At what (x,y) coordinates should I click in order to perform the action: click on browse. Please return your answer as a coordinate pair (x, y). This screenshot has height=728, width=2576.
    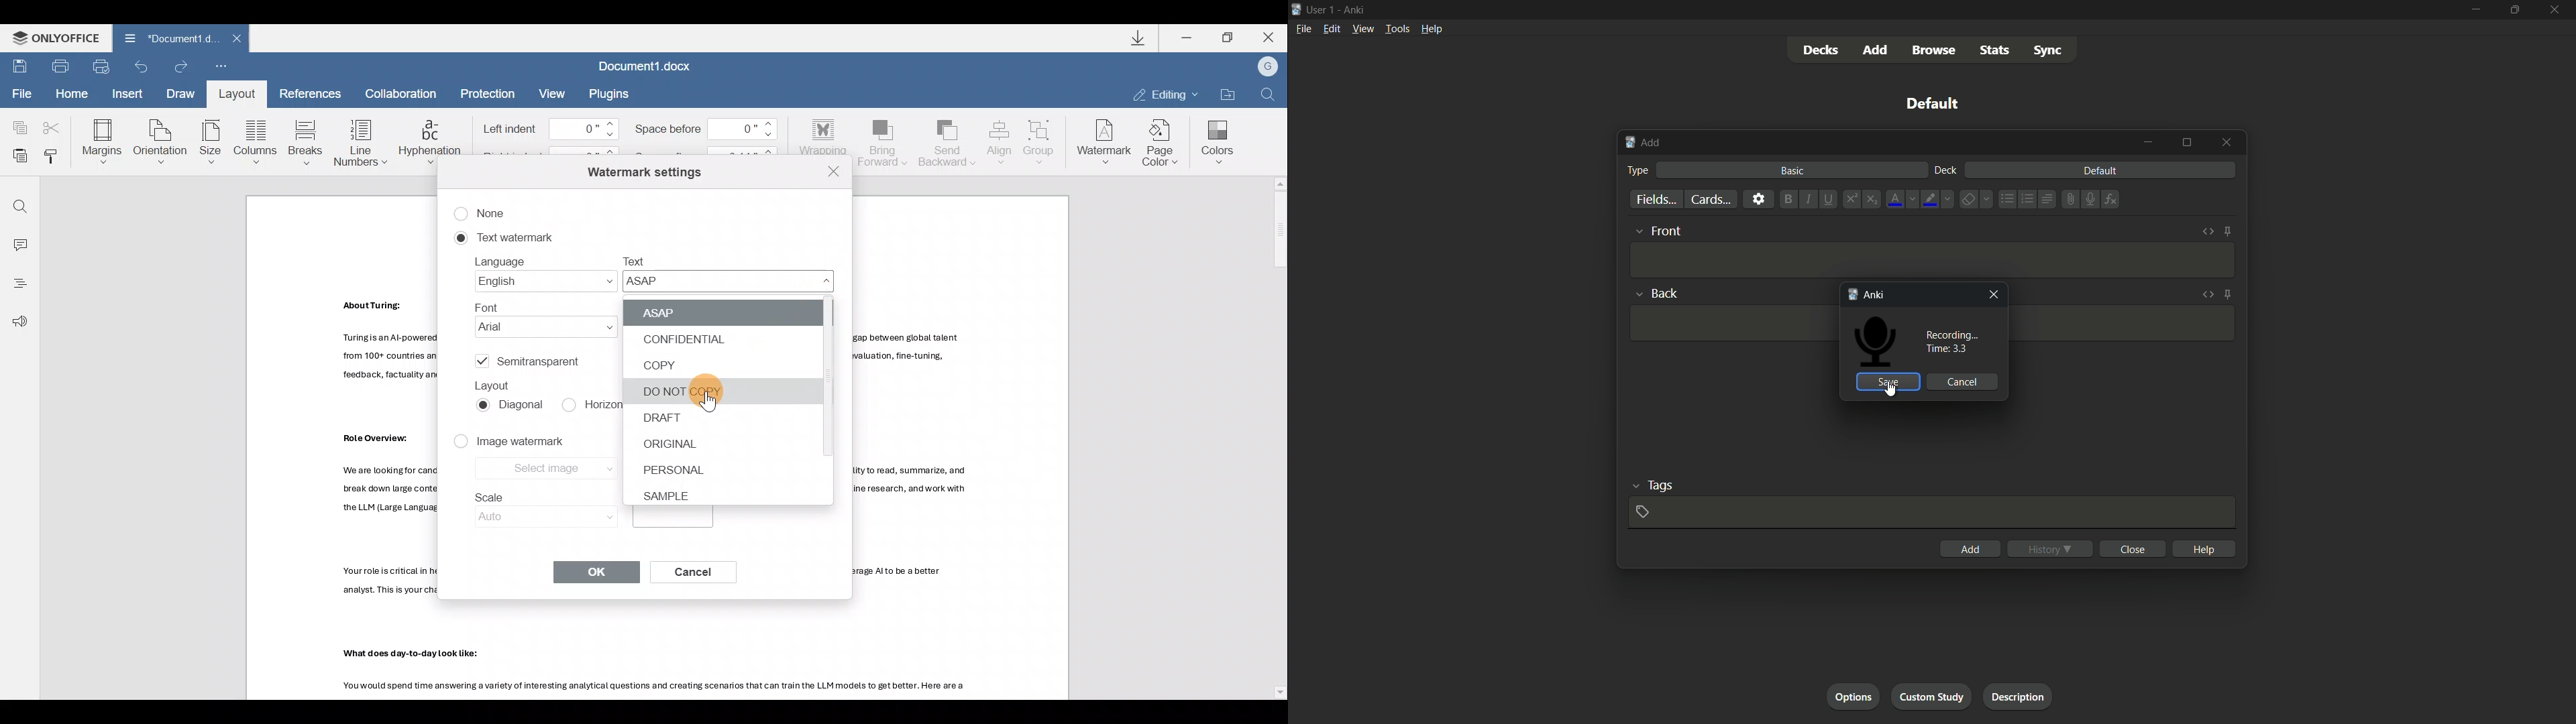
    Looking at the image, I should click on (1937, 50).